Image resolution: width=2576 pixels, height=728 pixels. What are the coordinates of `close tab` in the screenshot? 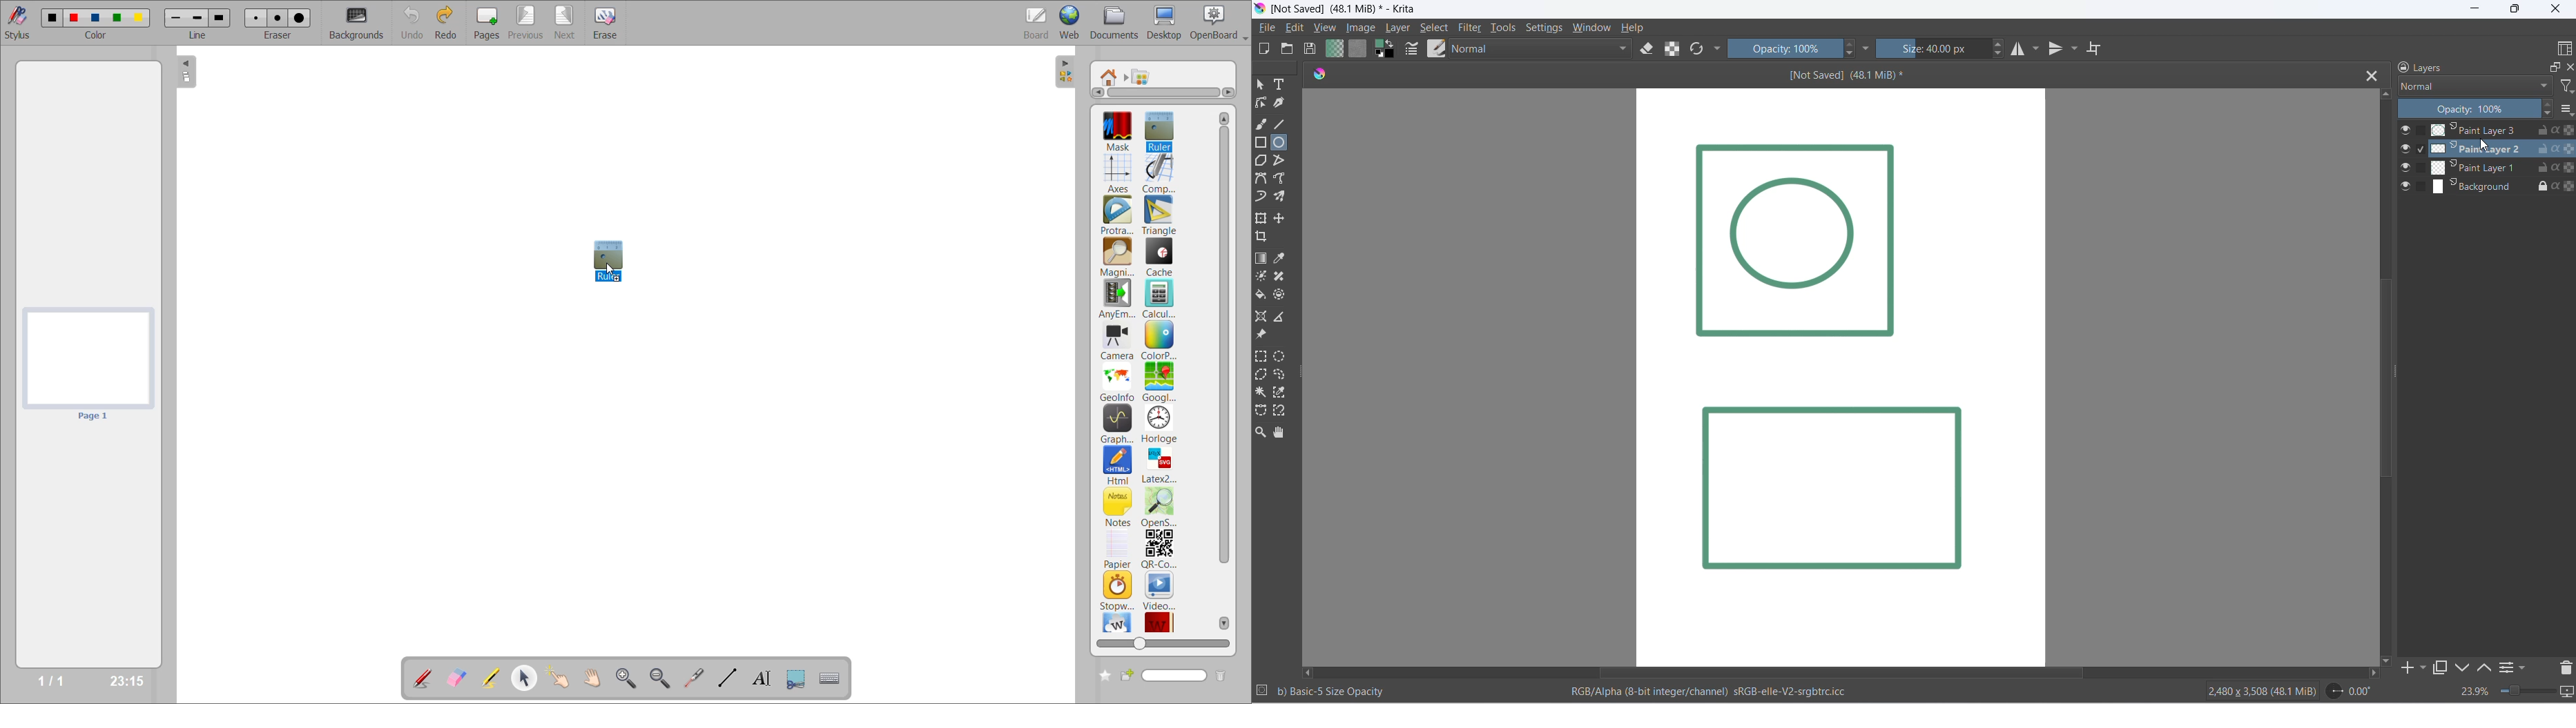 It's located at (2369, 73).